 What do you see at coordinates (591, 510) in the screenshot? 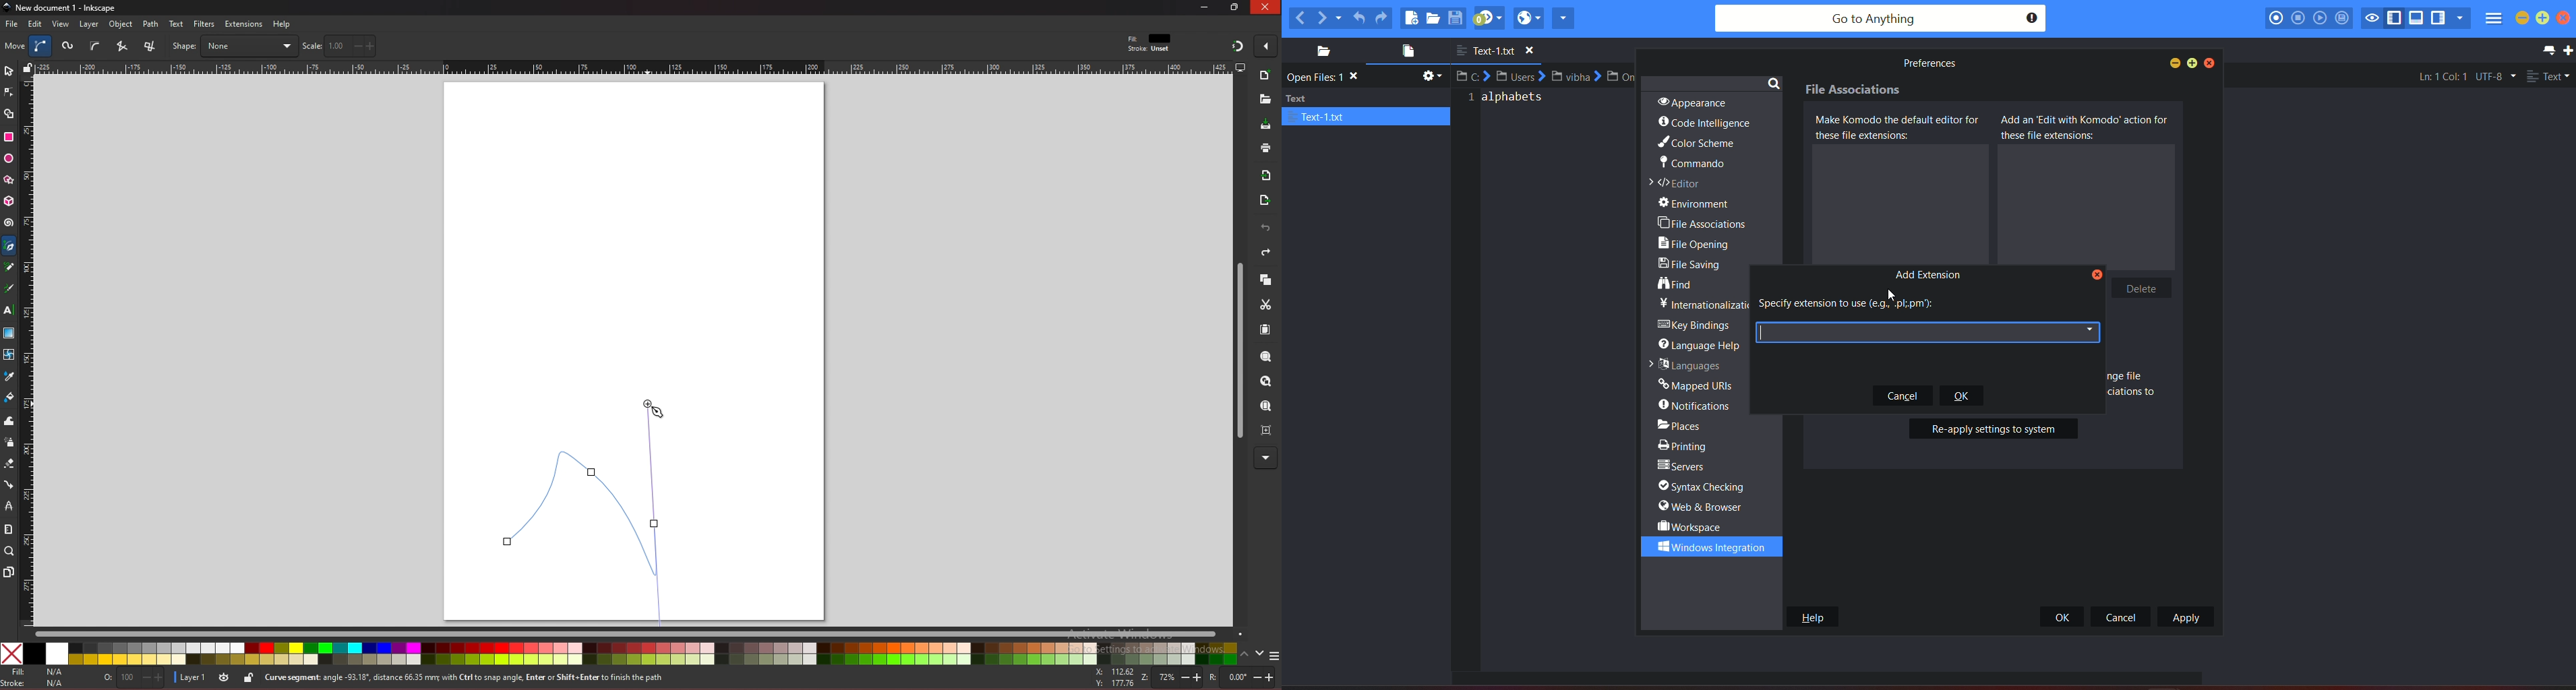
I see `bezier curve` at bounding box center [591, 510].